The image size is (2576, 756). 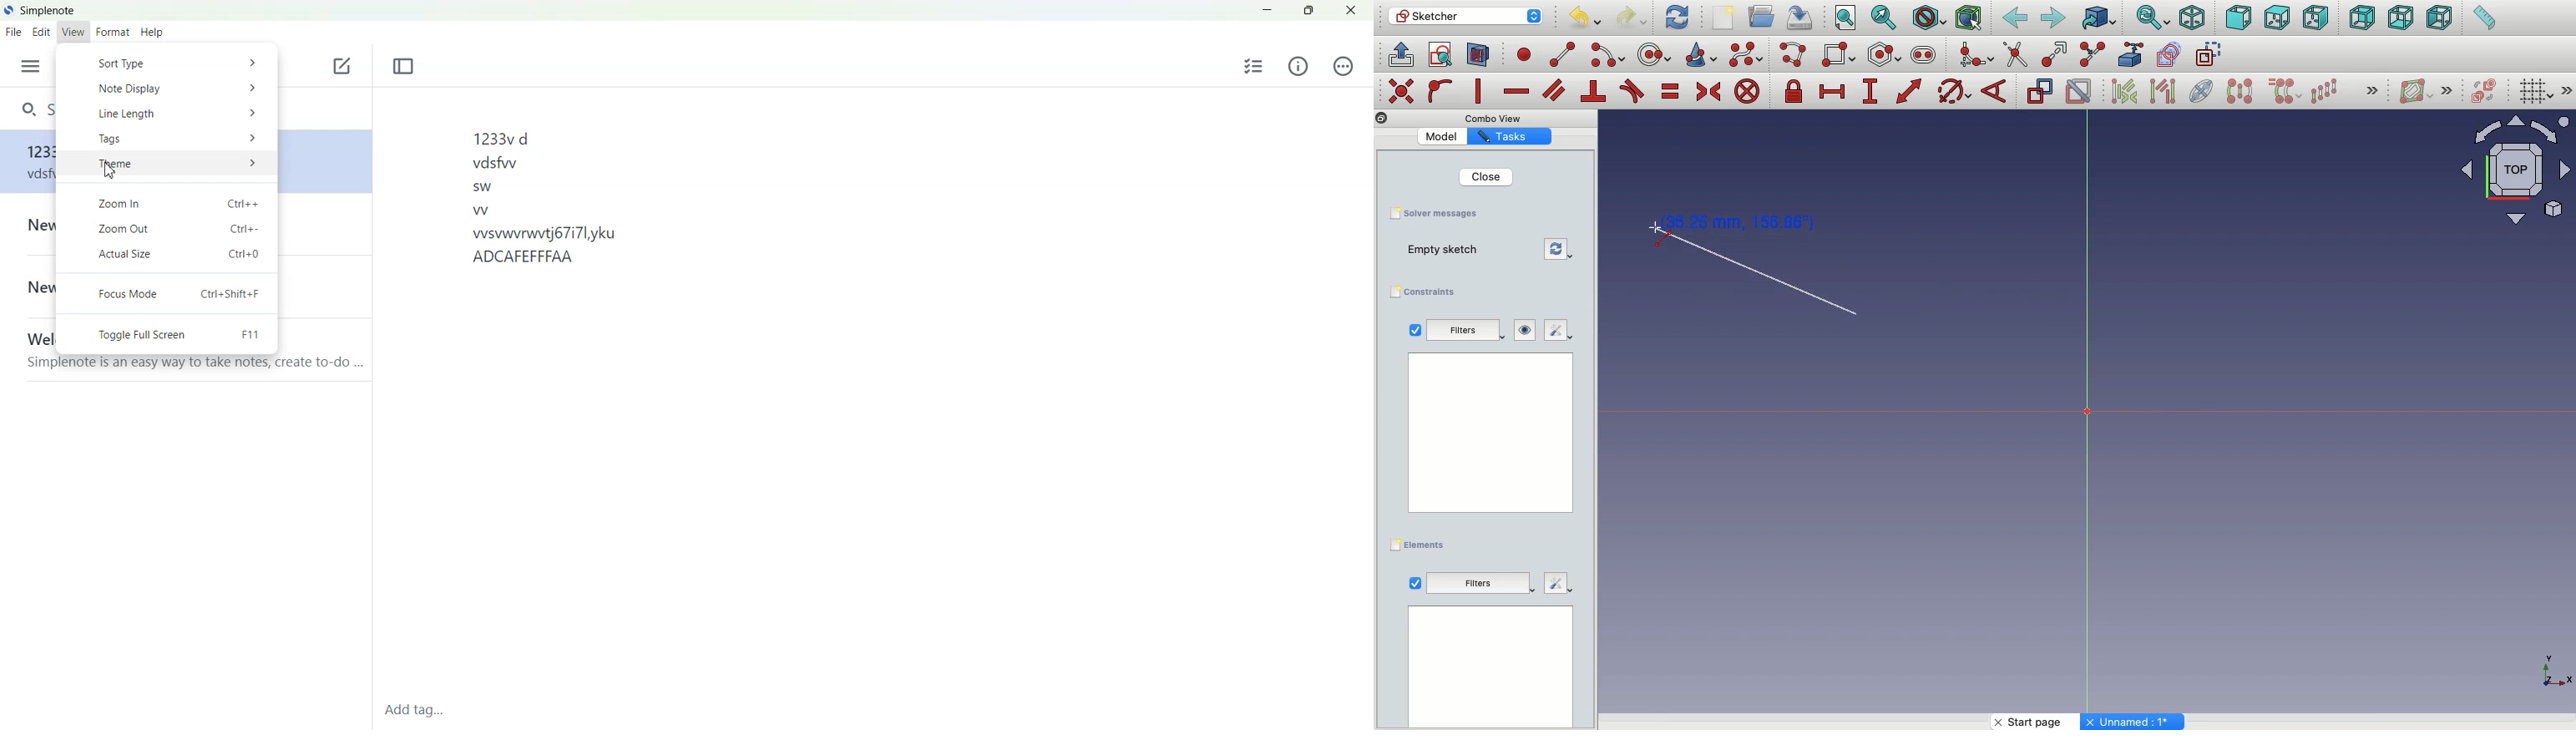 What do you see at coordinates (2128, 53) in the screenshot?
I see `External geometry` at bounding box center [2128, 53].